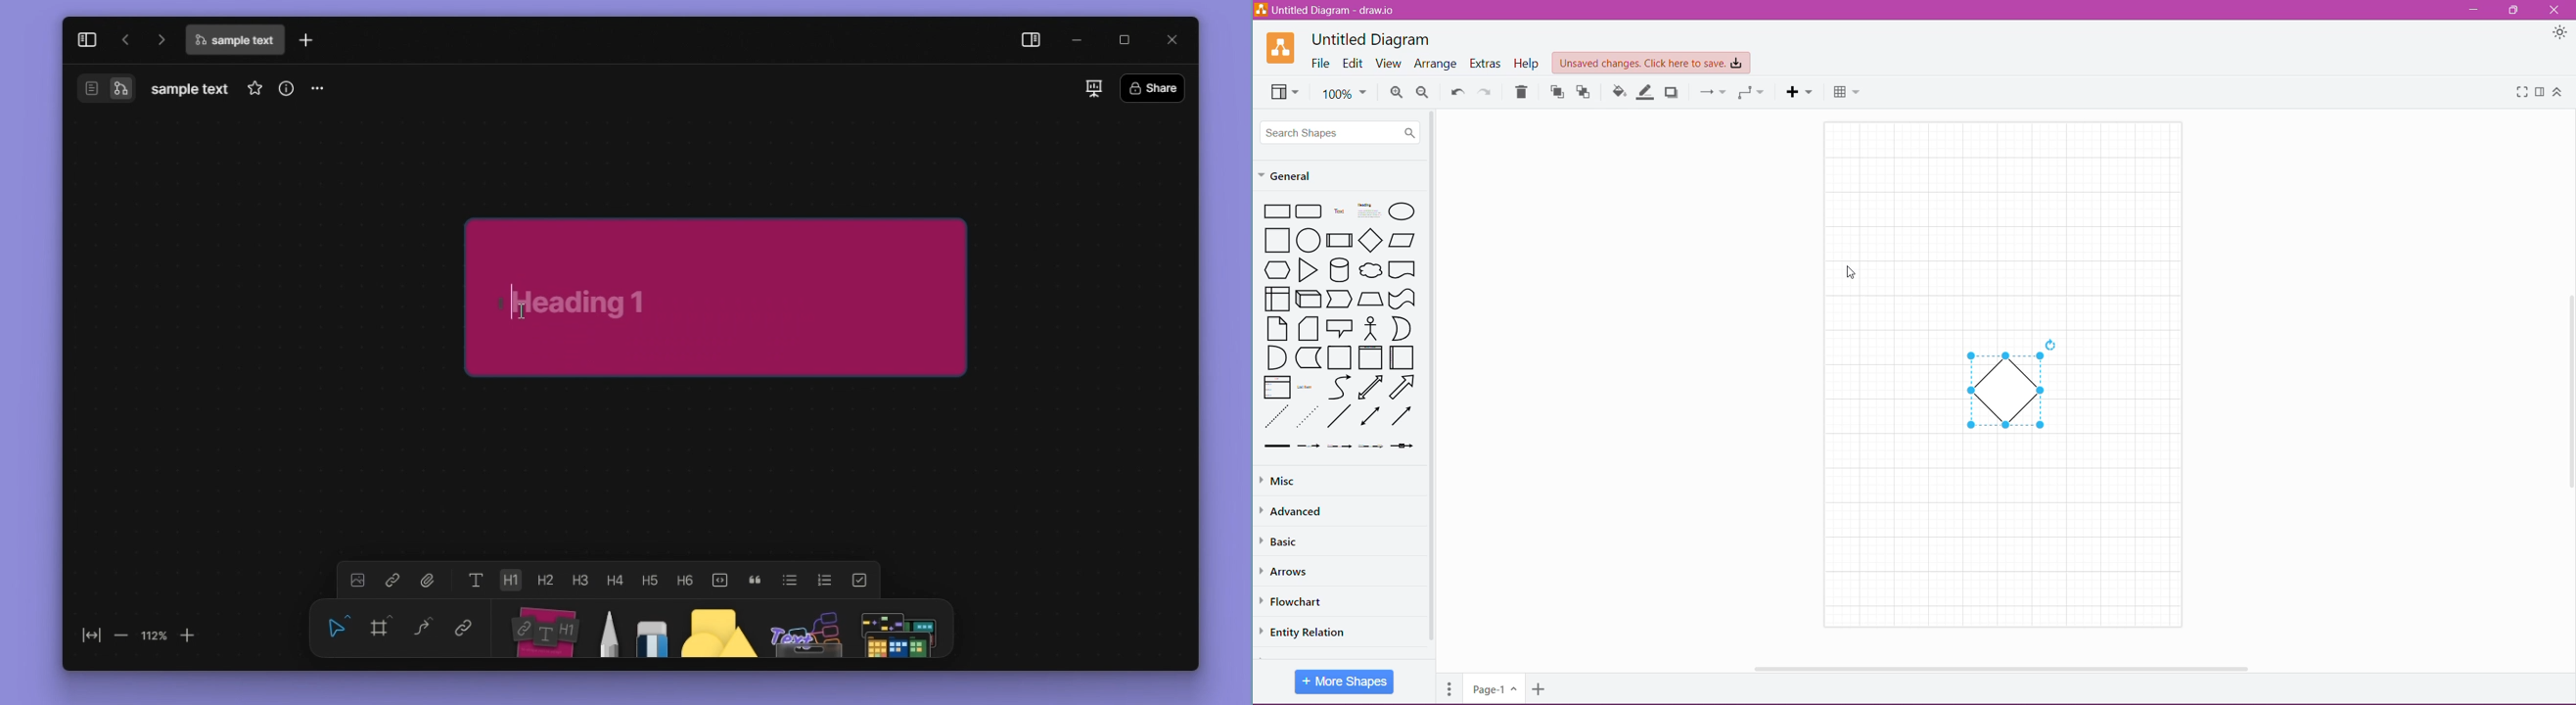 Image resolution: width=2576 pixels, height=728 pixels. I want to click on Table, so click(1846, 92).